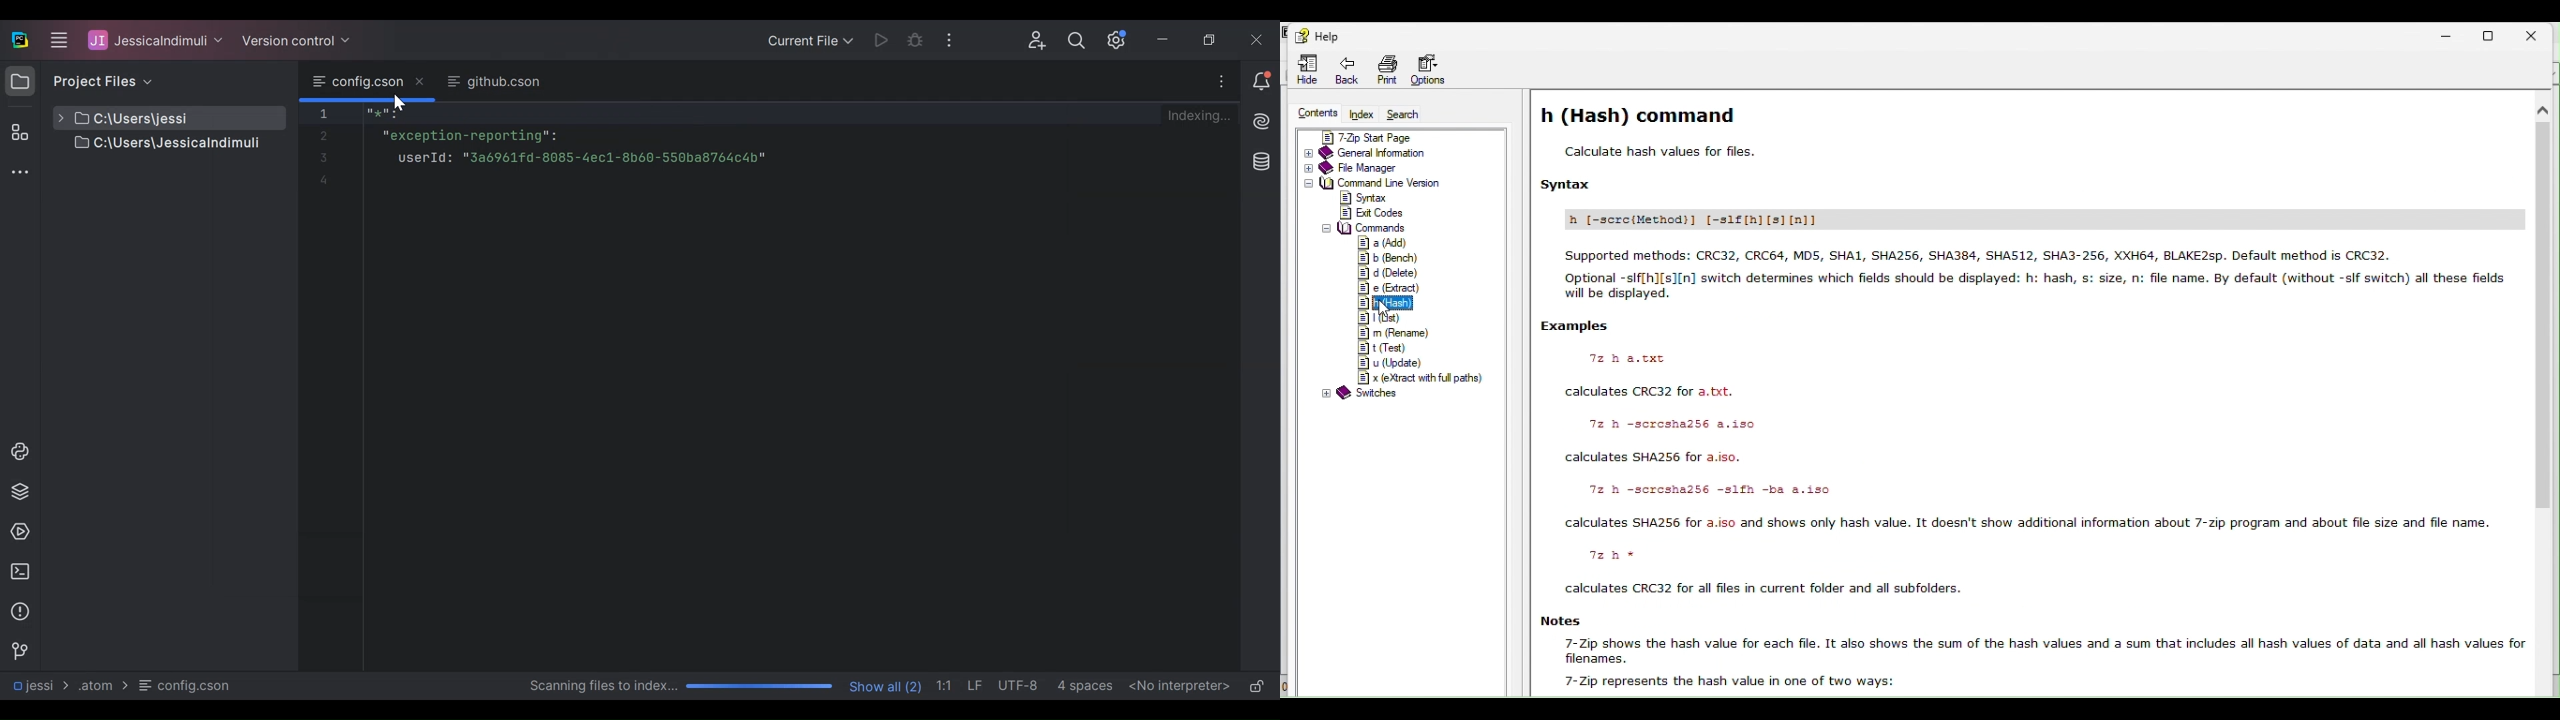 The image size is (2576, 728). I want to click on Project File User, so click(156, 41).